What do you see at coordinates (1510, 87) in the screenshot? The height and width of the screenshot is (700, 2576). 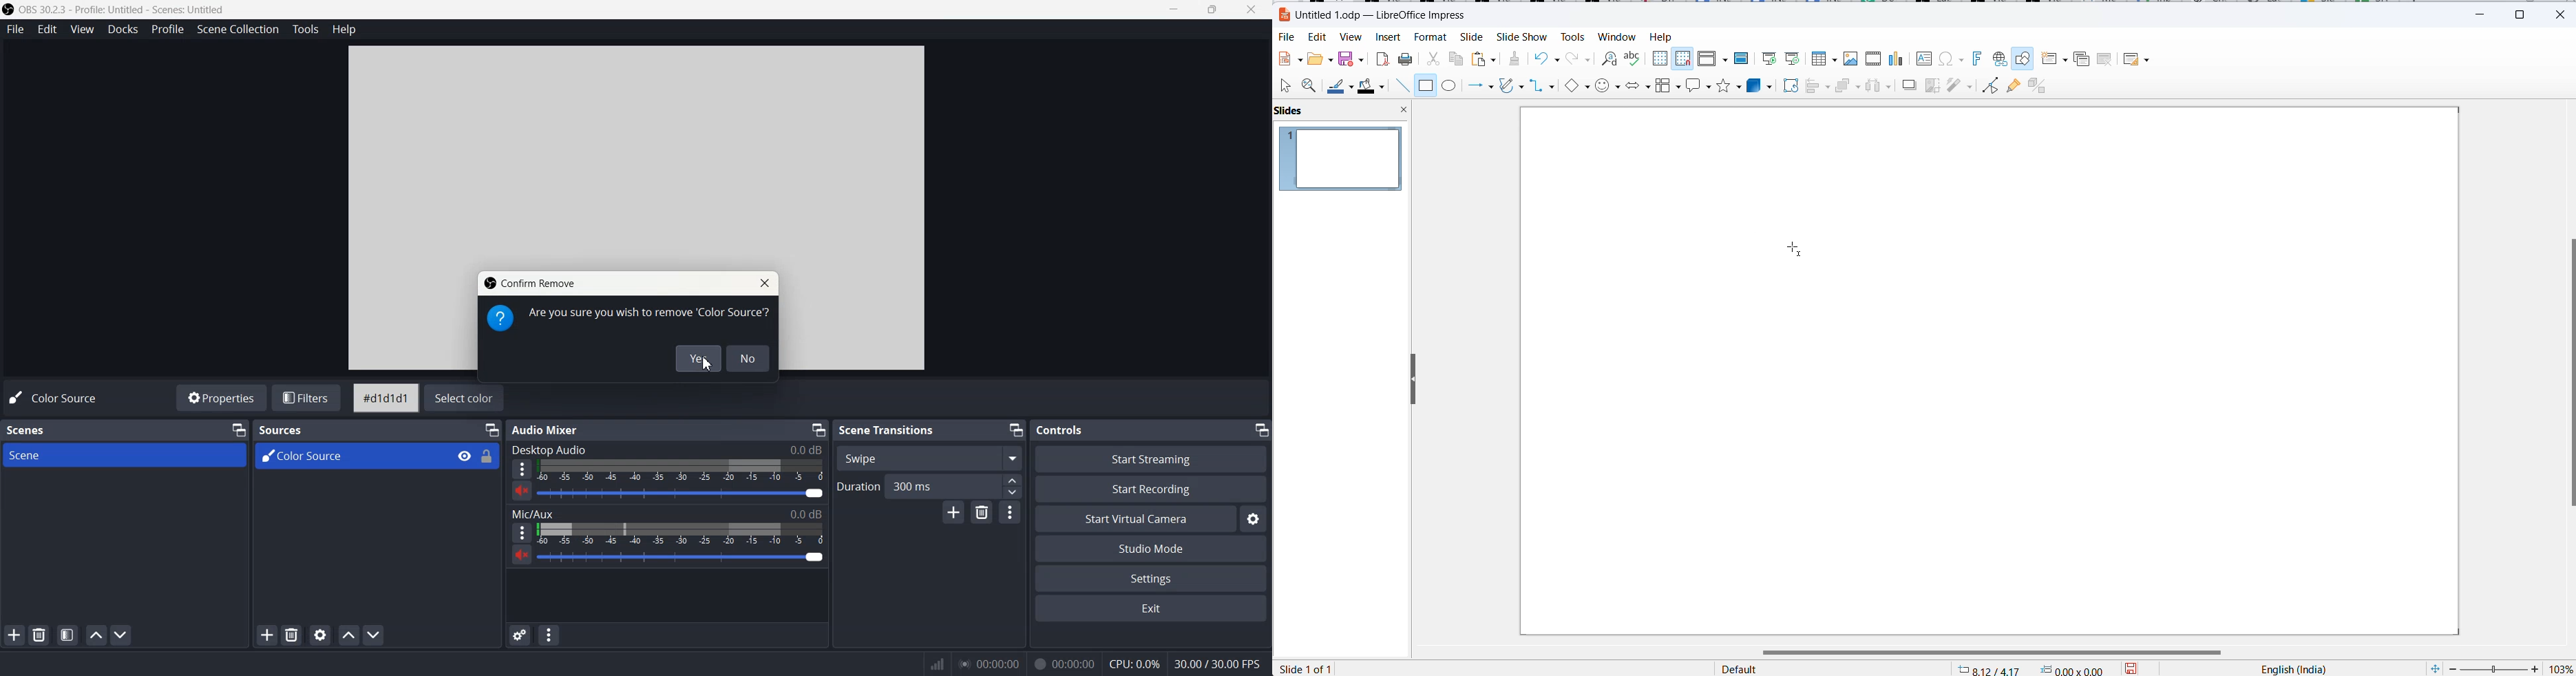 I see `curves and polygons` at bounding box center [1510, 87].